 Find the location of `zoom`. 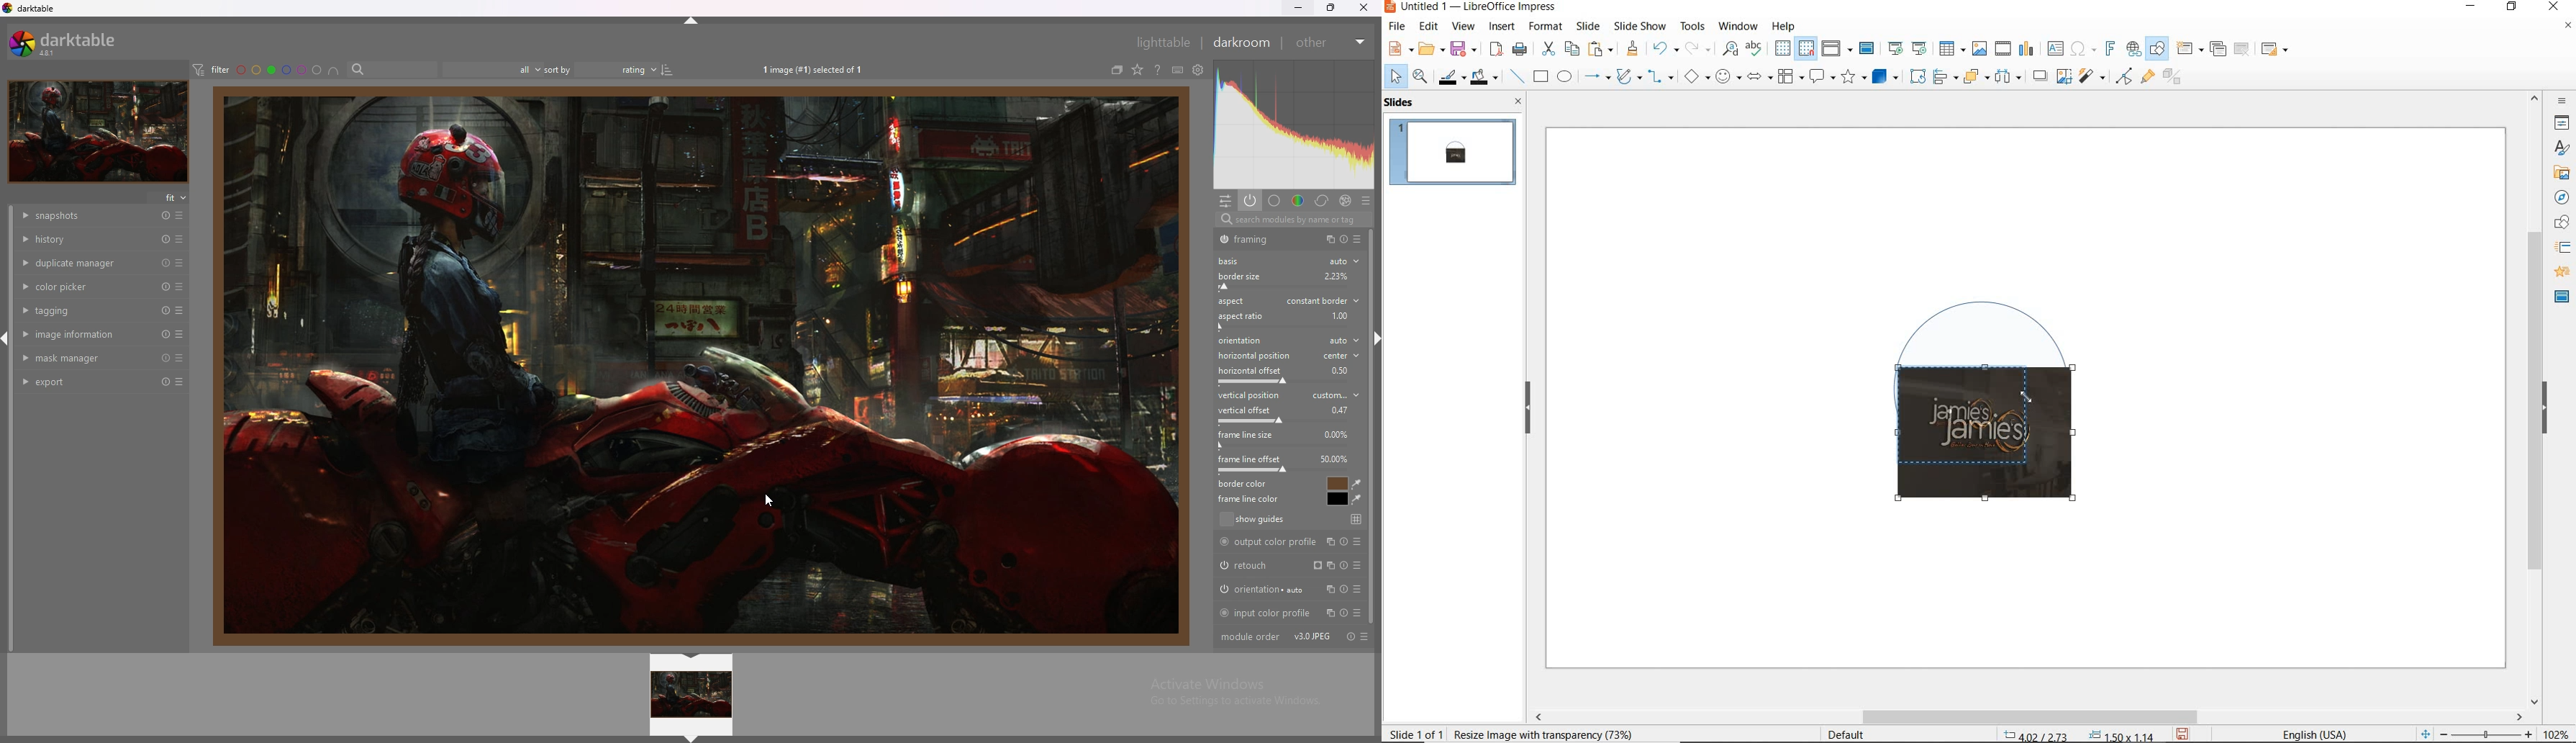

zoom is located at coordinates (2490, 734).